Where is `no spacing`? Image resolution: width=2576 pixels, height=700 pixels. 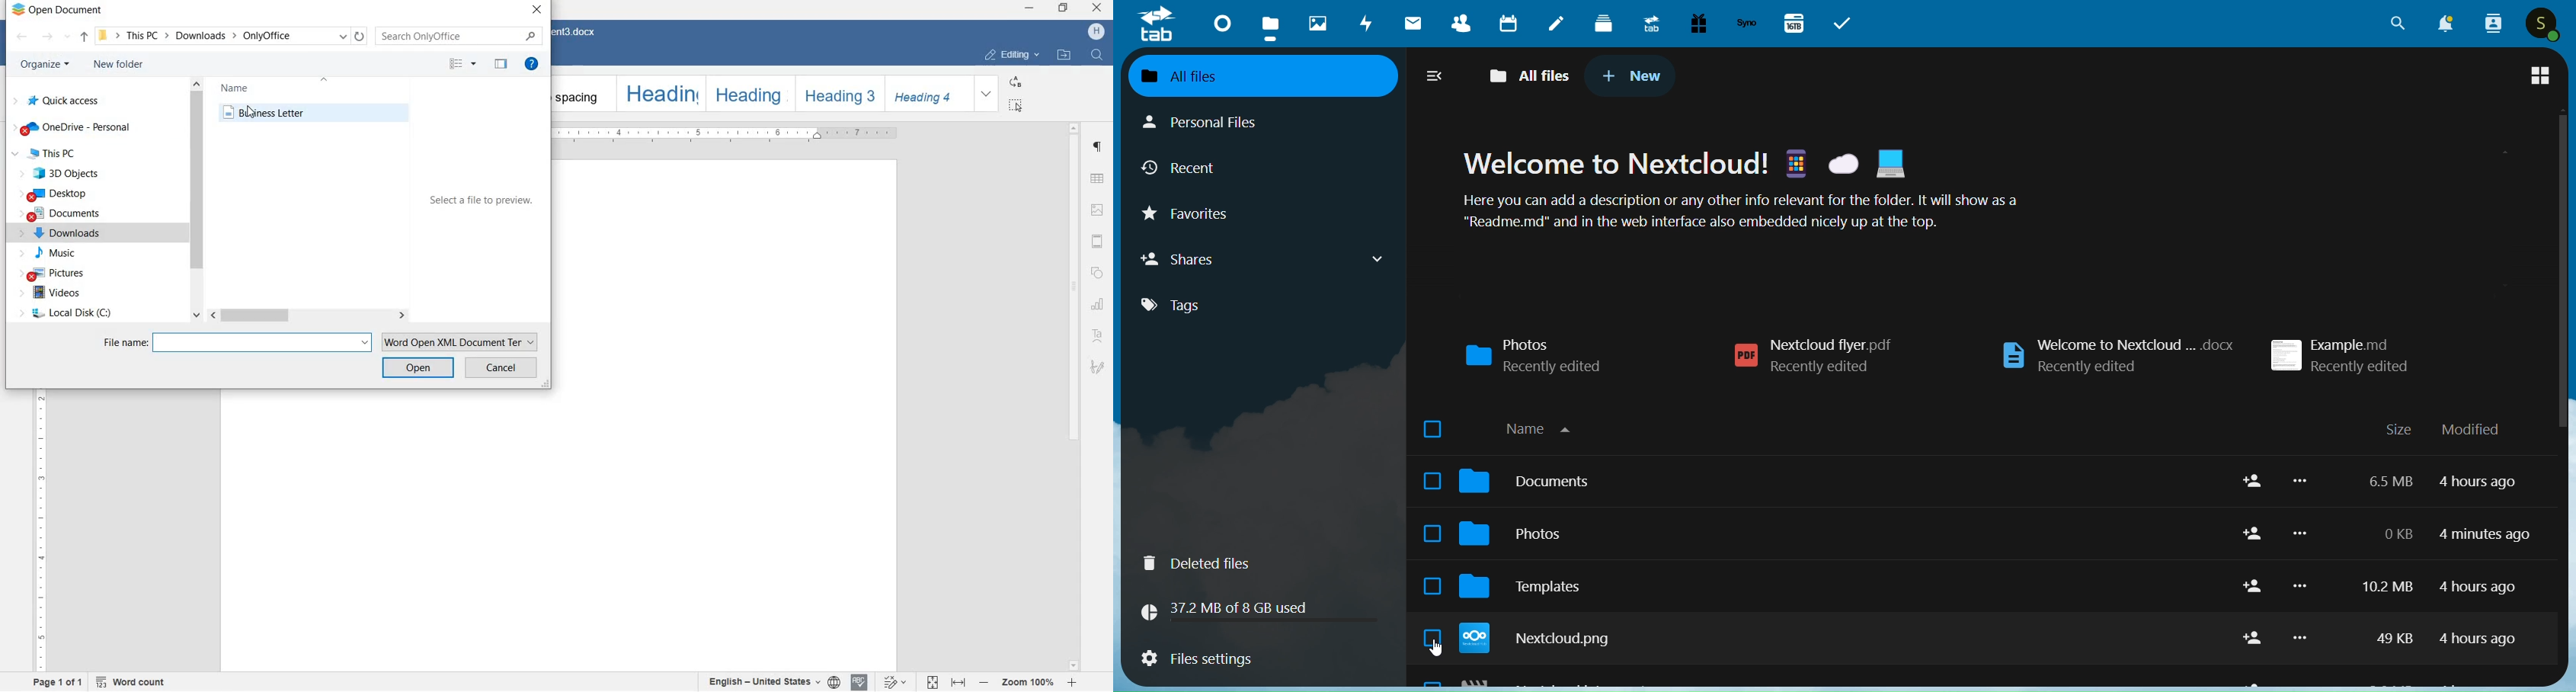 no spacing is located at coordinates (579, 94).